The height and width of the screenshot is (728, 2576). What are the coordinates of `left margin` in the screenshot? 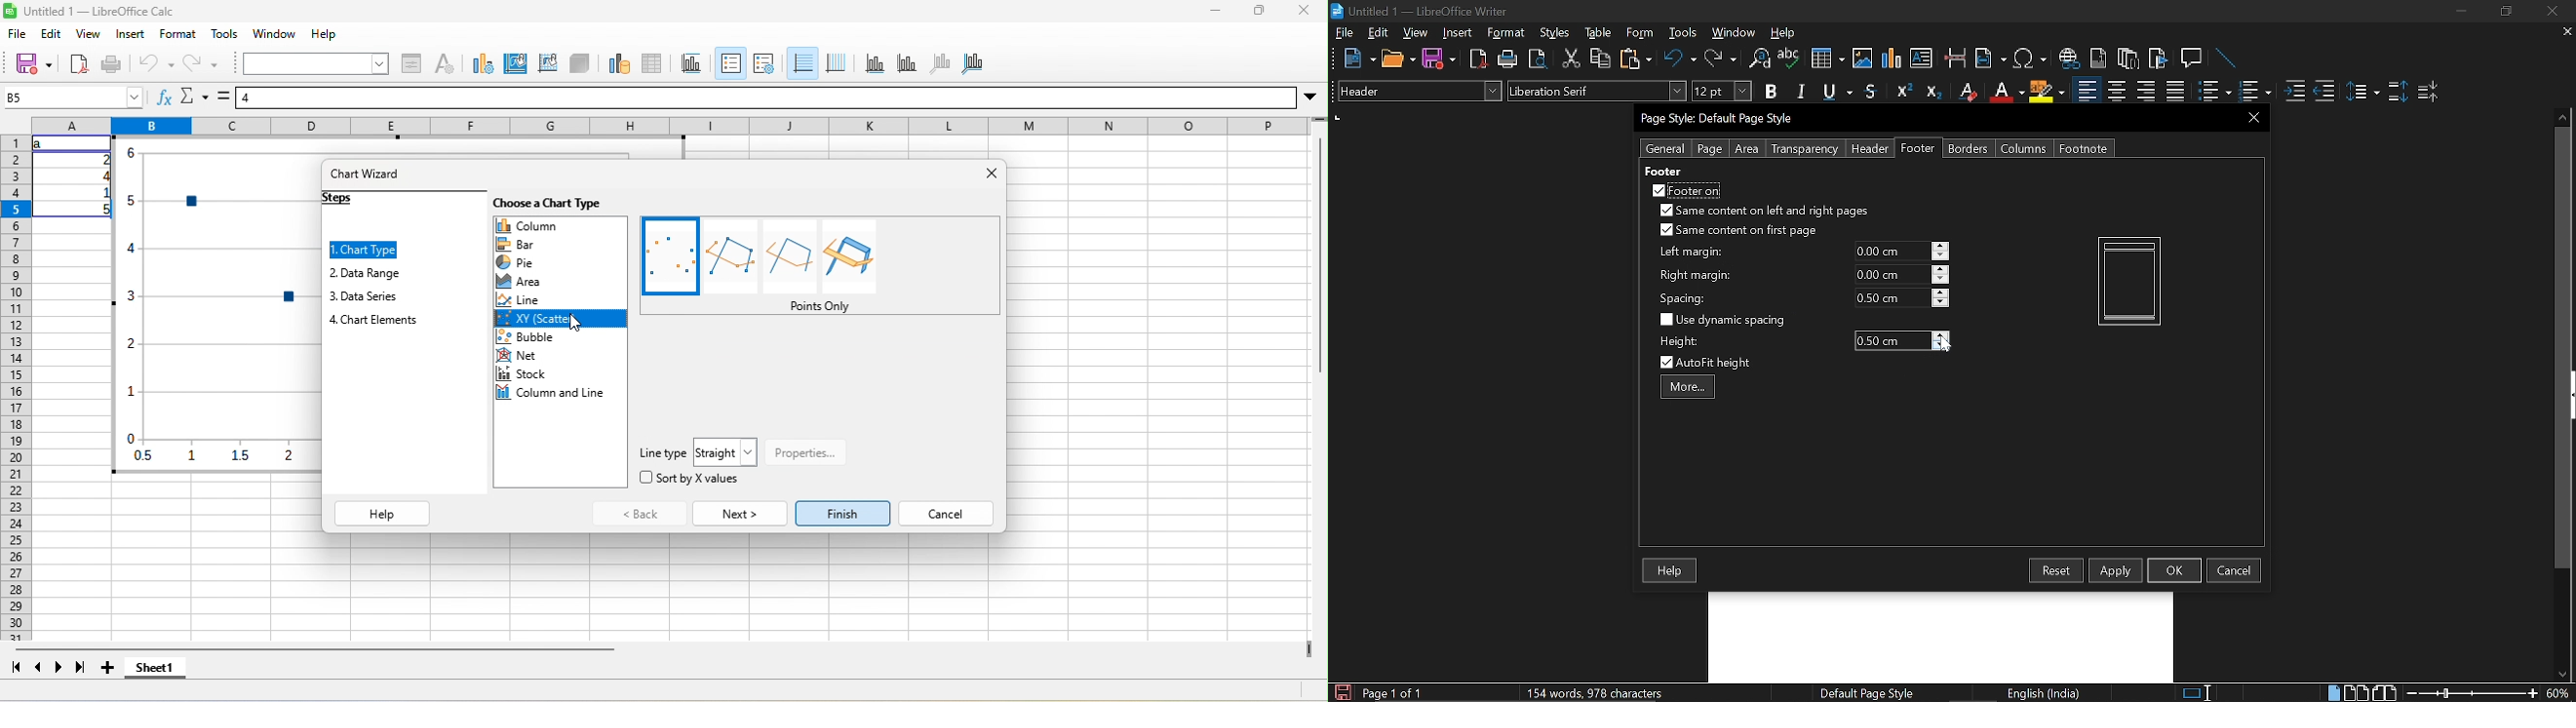 It's located at (1689, 253).